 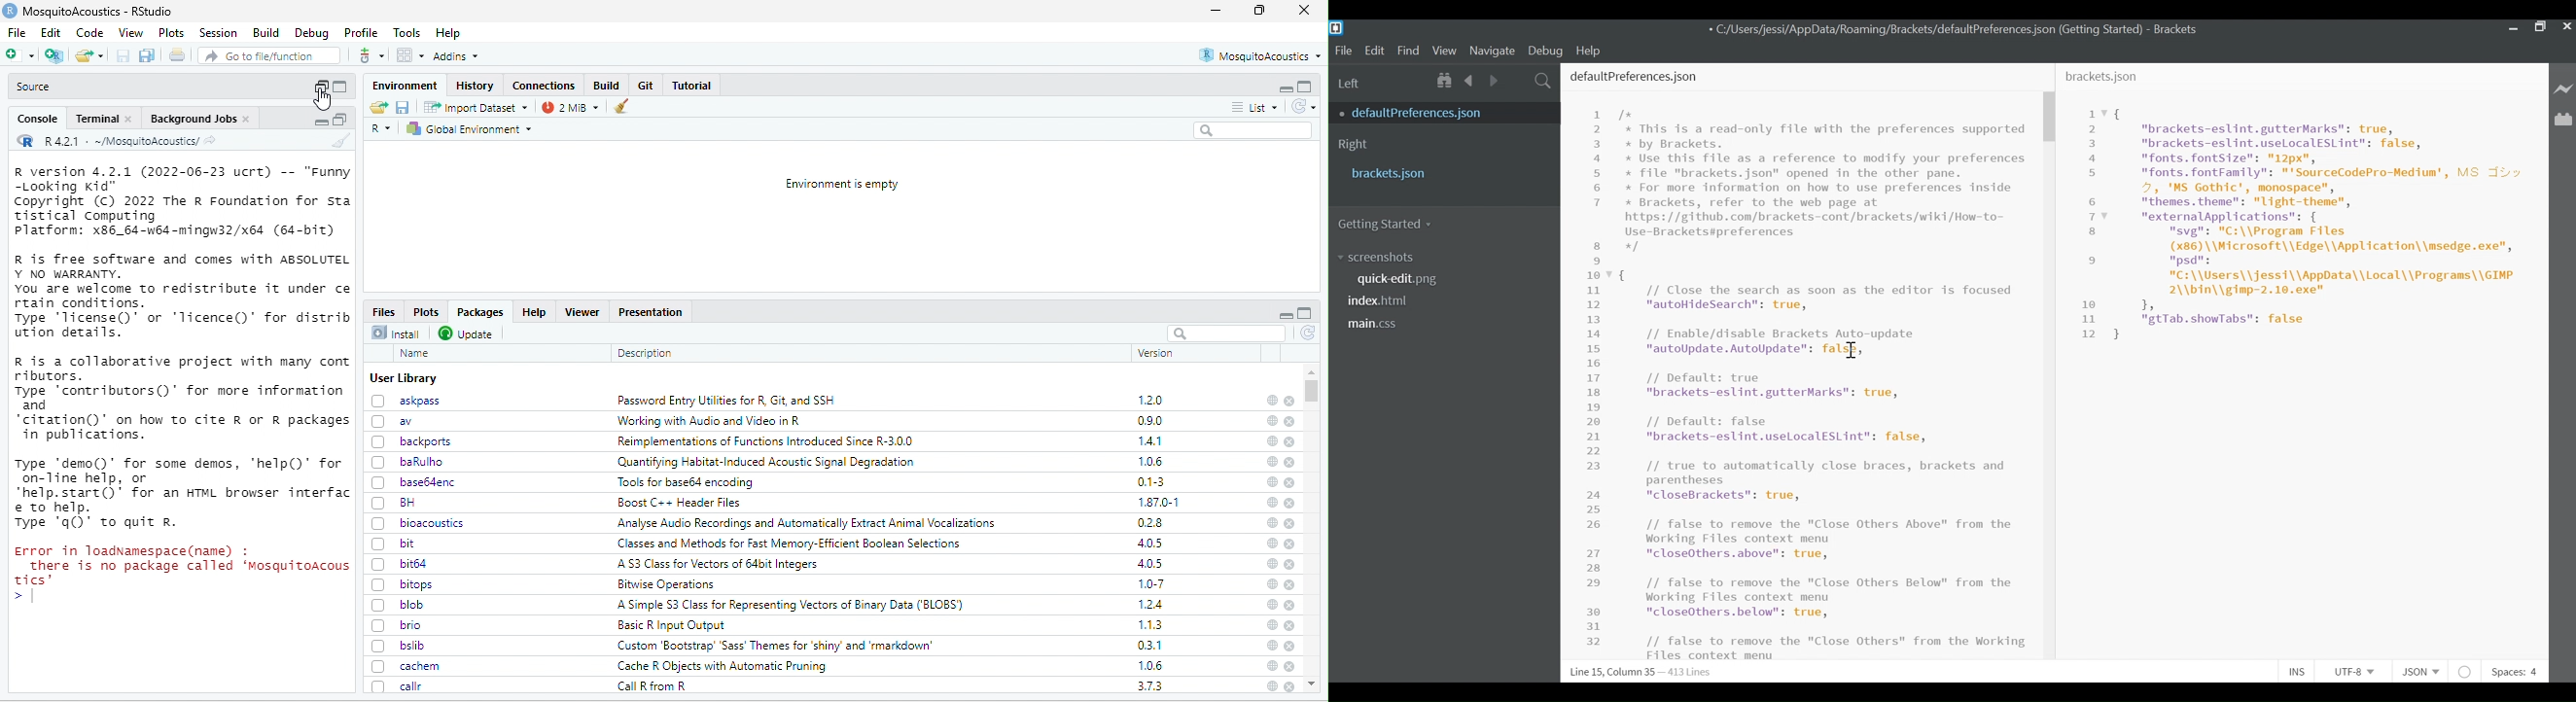 What do you see at coordinates (403, 584) in the screenshot?
I see `bitops` at bounding box center [403, 584].